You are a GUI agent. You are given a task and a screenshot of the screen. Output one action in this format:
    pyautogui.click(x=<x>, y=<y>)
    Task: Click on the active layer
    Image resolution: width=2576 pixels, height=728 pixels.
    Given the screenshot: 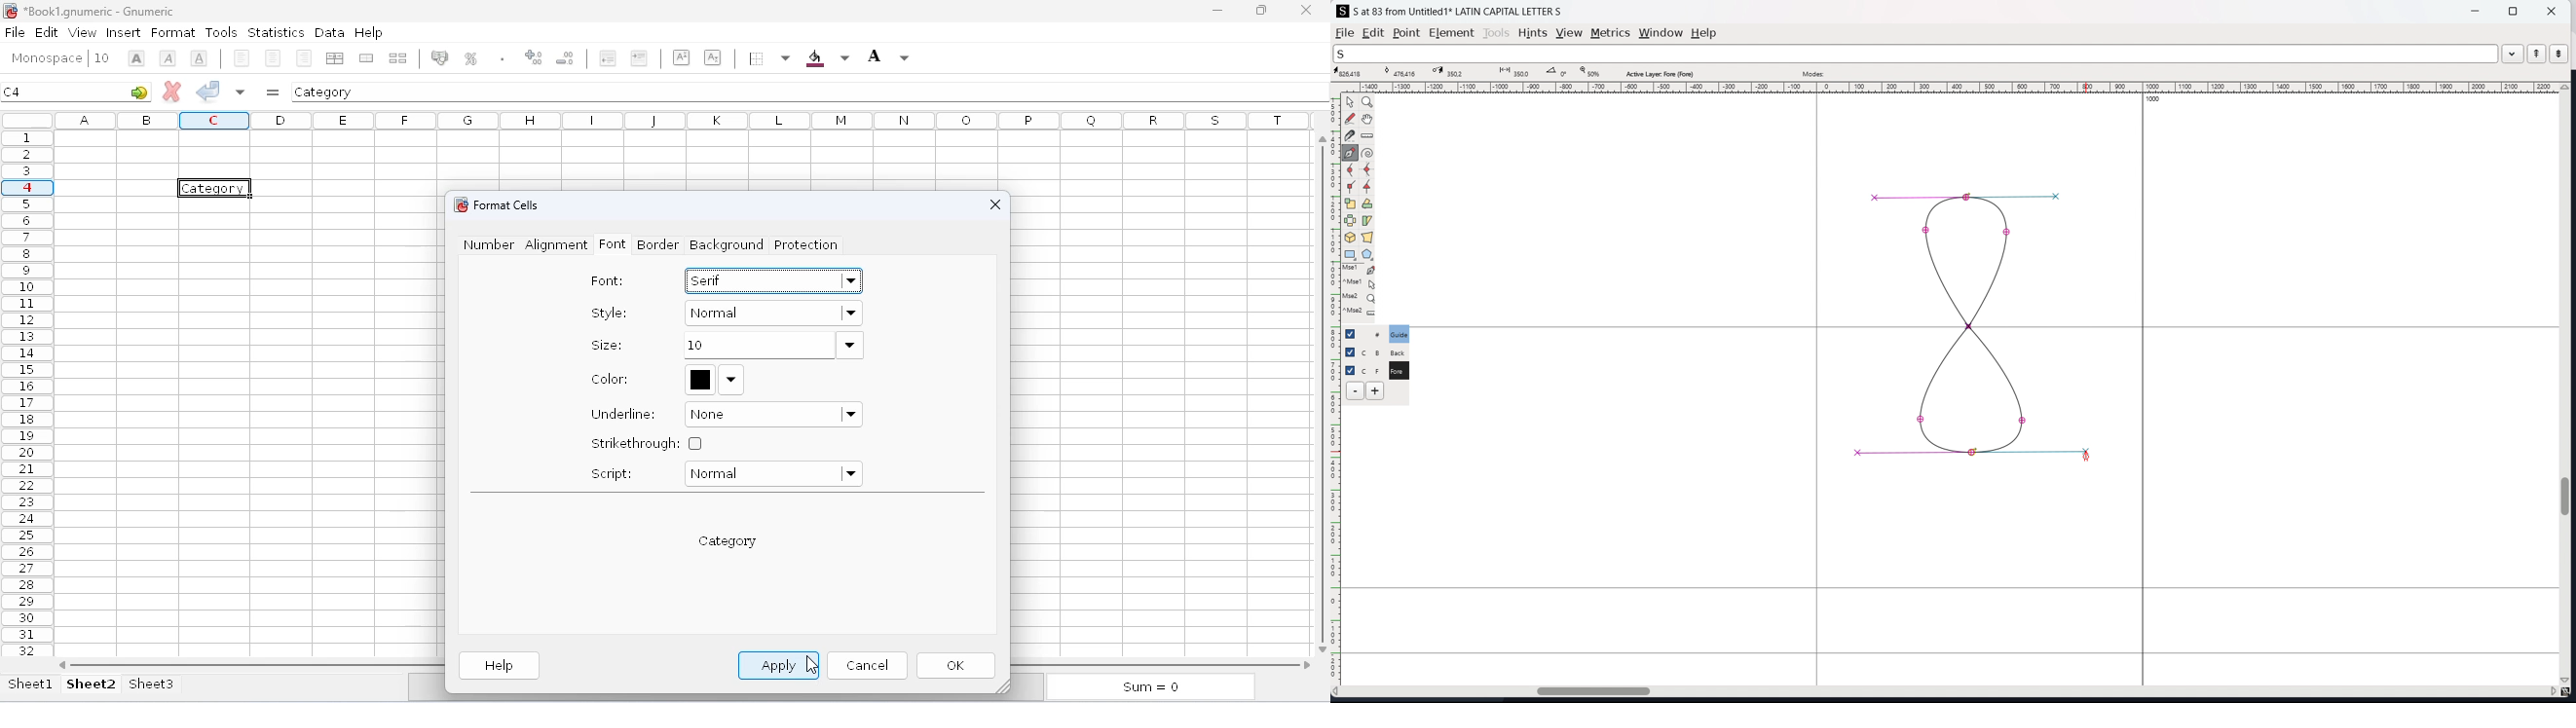 What is the action you would take?
    pyautogui.click(x=1659, y=74)
    